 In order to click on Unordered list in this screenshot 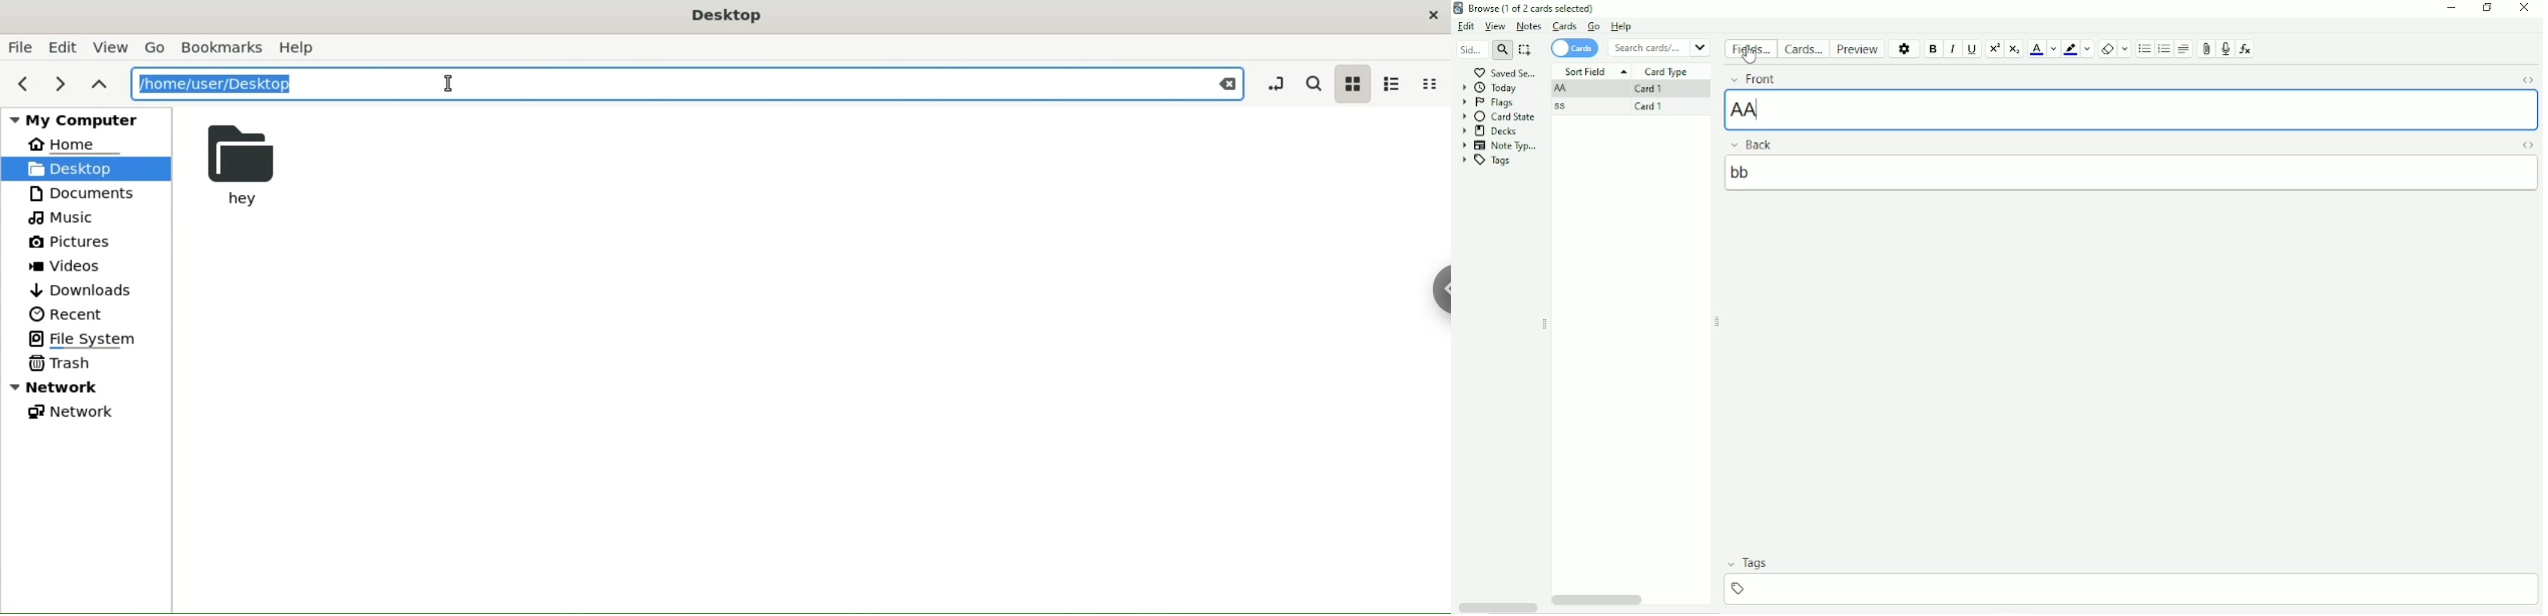, I will do `click(2144, 49)`.